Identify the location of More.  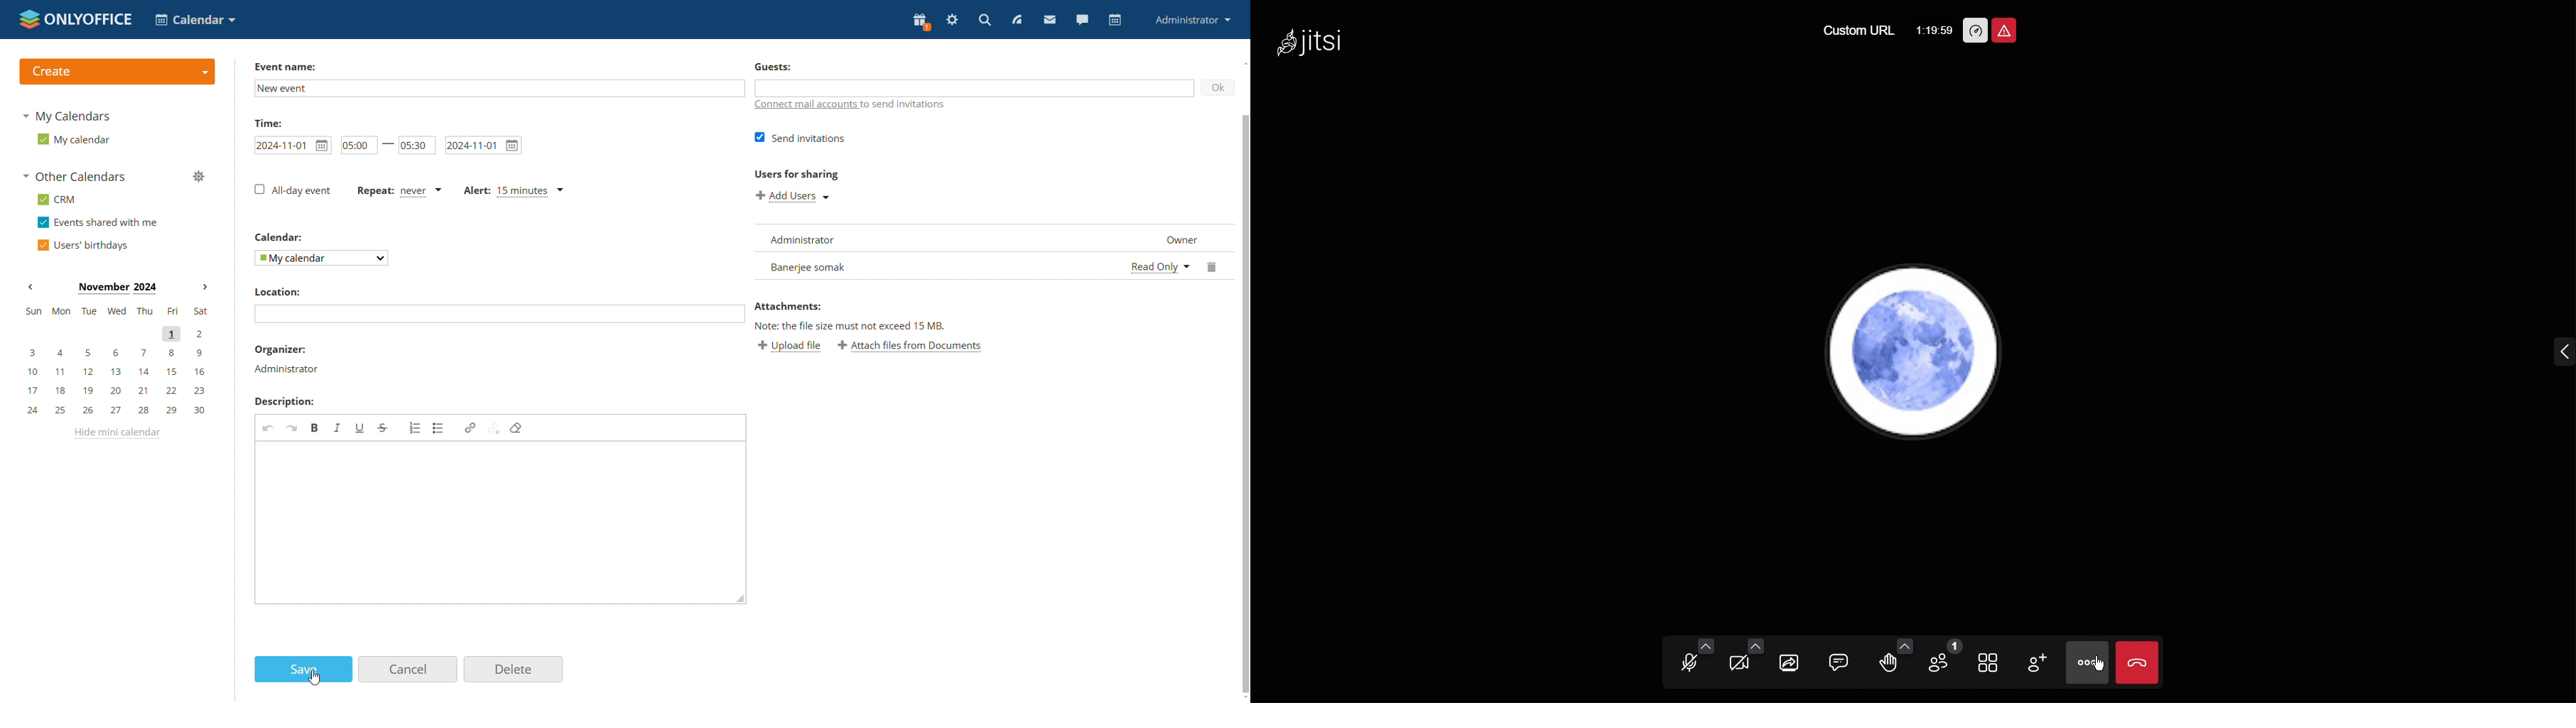
(2090, 660).